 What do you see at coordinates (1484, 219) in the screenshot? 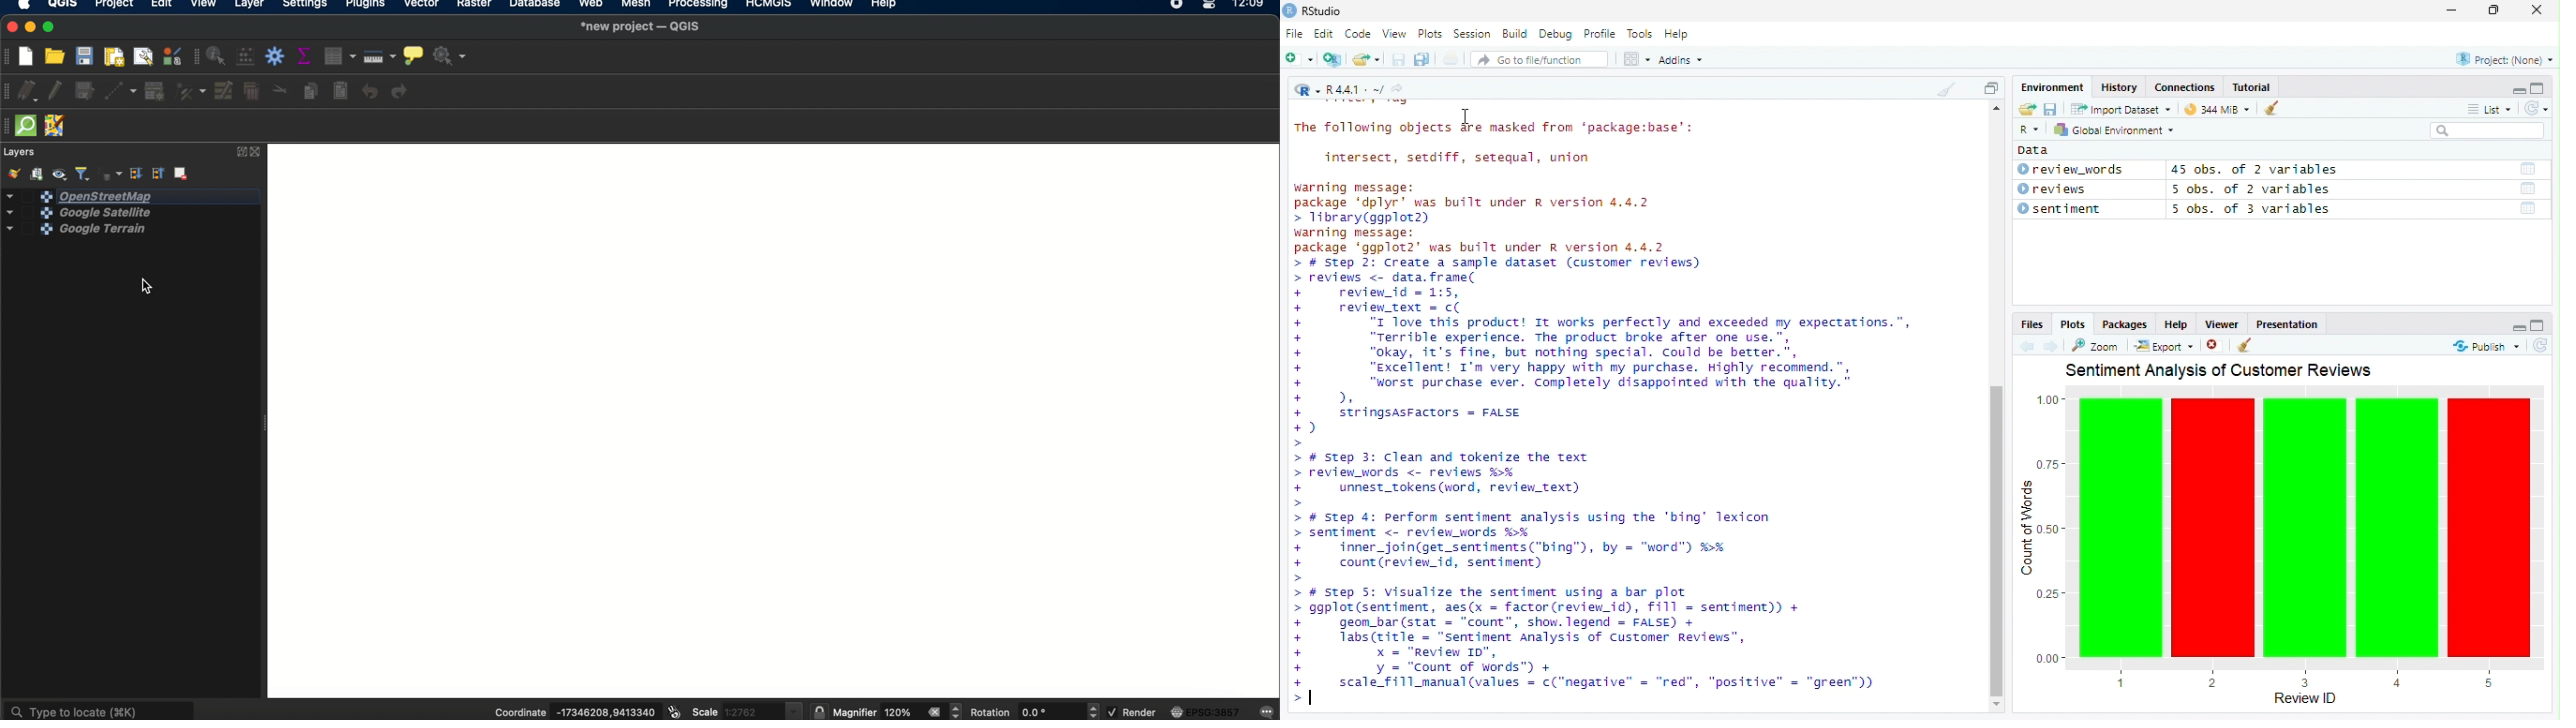
I see `warning message:
package ‘dplyr’ was built under R version 4.4.2

> Vibrary(ggplot2)

warning message:

package ‘0oplot2’ was built under R version 4.4.2` at bounding box center [1484, 219].